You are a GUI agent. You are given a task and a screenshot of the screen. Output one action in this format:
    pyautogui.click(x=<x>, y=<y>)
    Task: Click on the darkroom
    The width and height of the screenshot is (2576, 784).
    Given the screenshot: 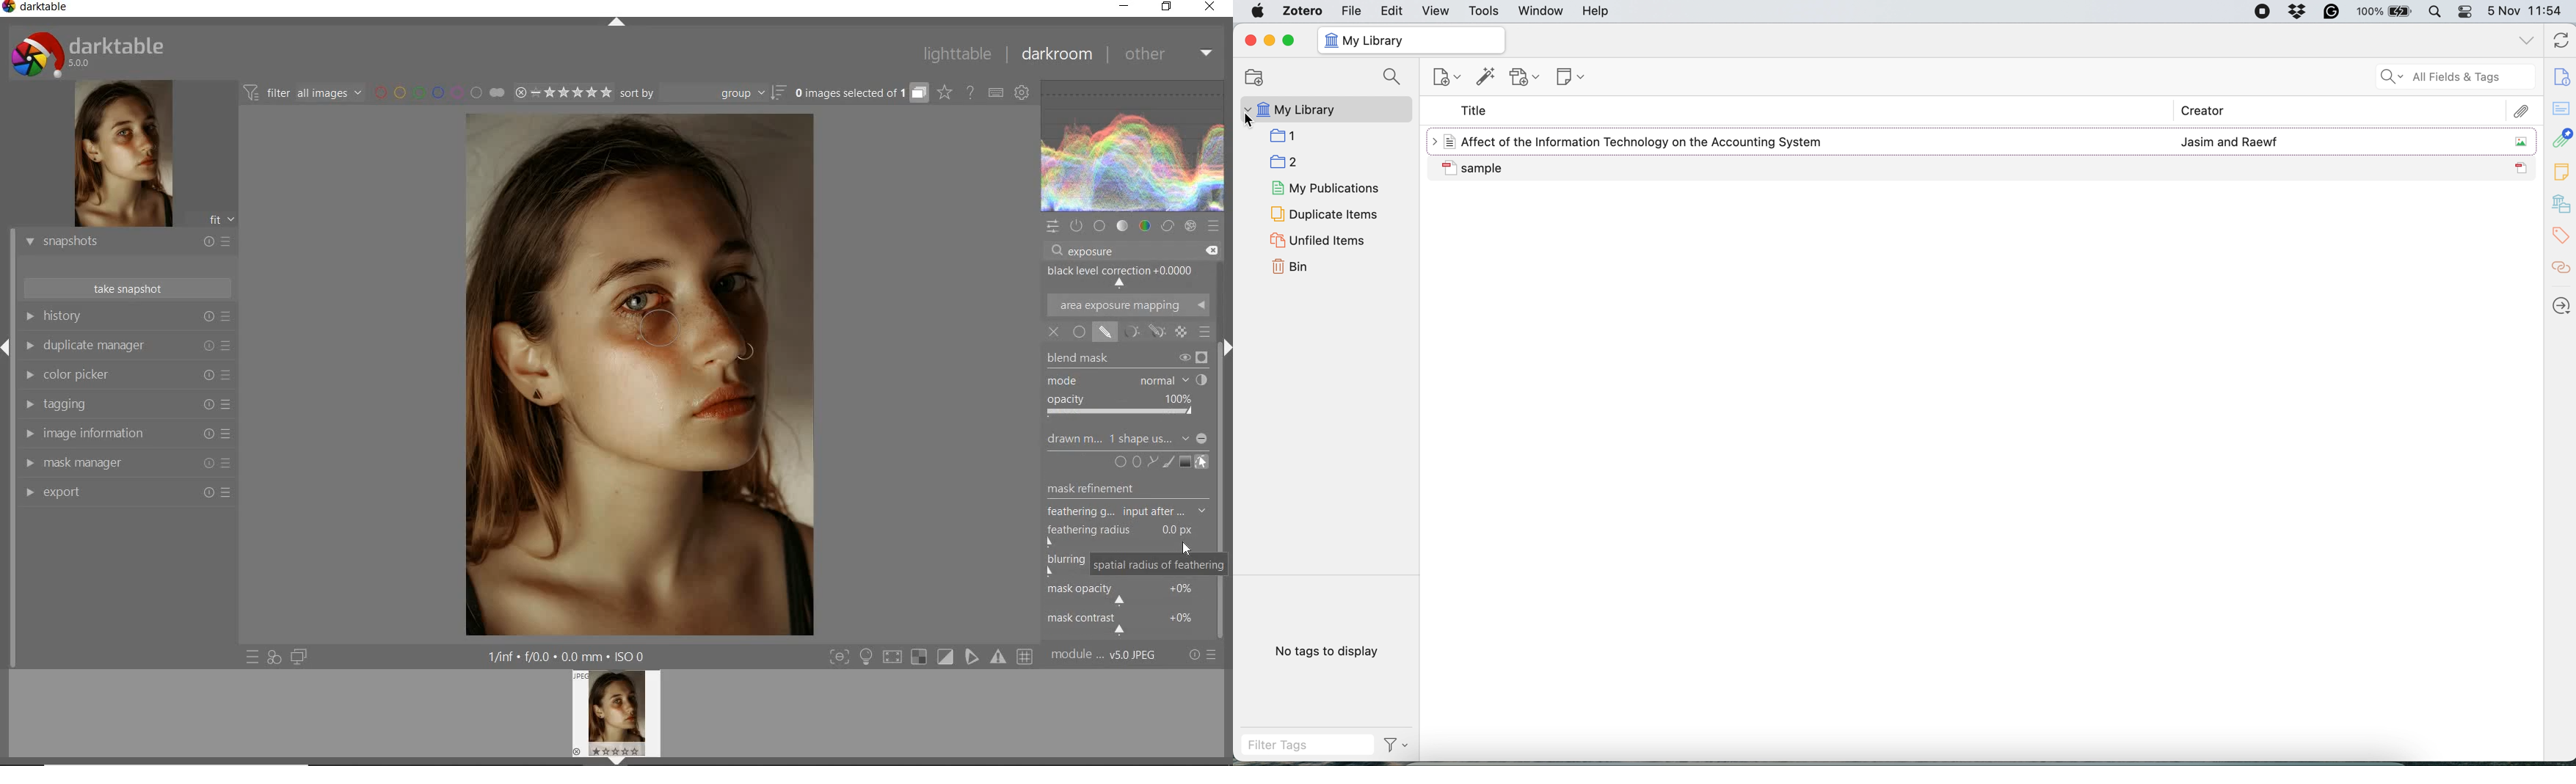 What is the action you would take?
    pyautogui.click(x=1055, y=55)
    